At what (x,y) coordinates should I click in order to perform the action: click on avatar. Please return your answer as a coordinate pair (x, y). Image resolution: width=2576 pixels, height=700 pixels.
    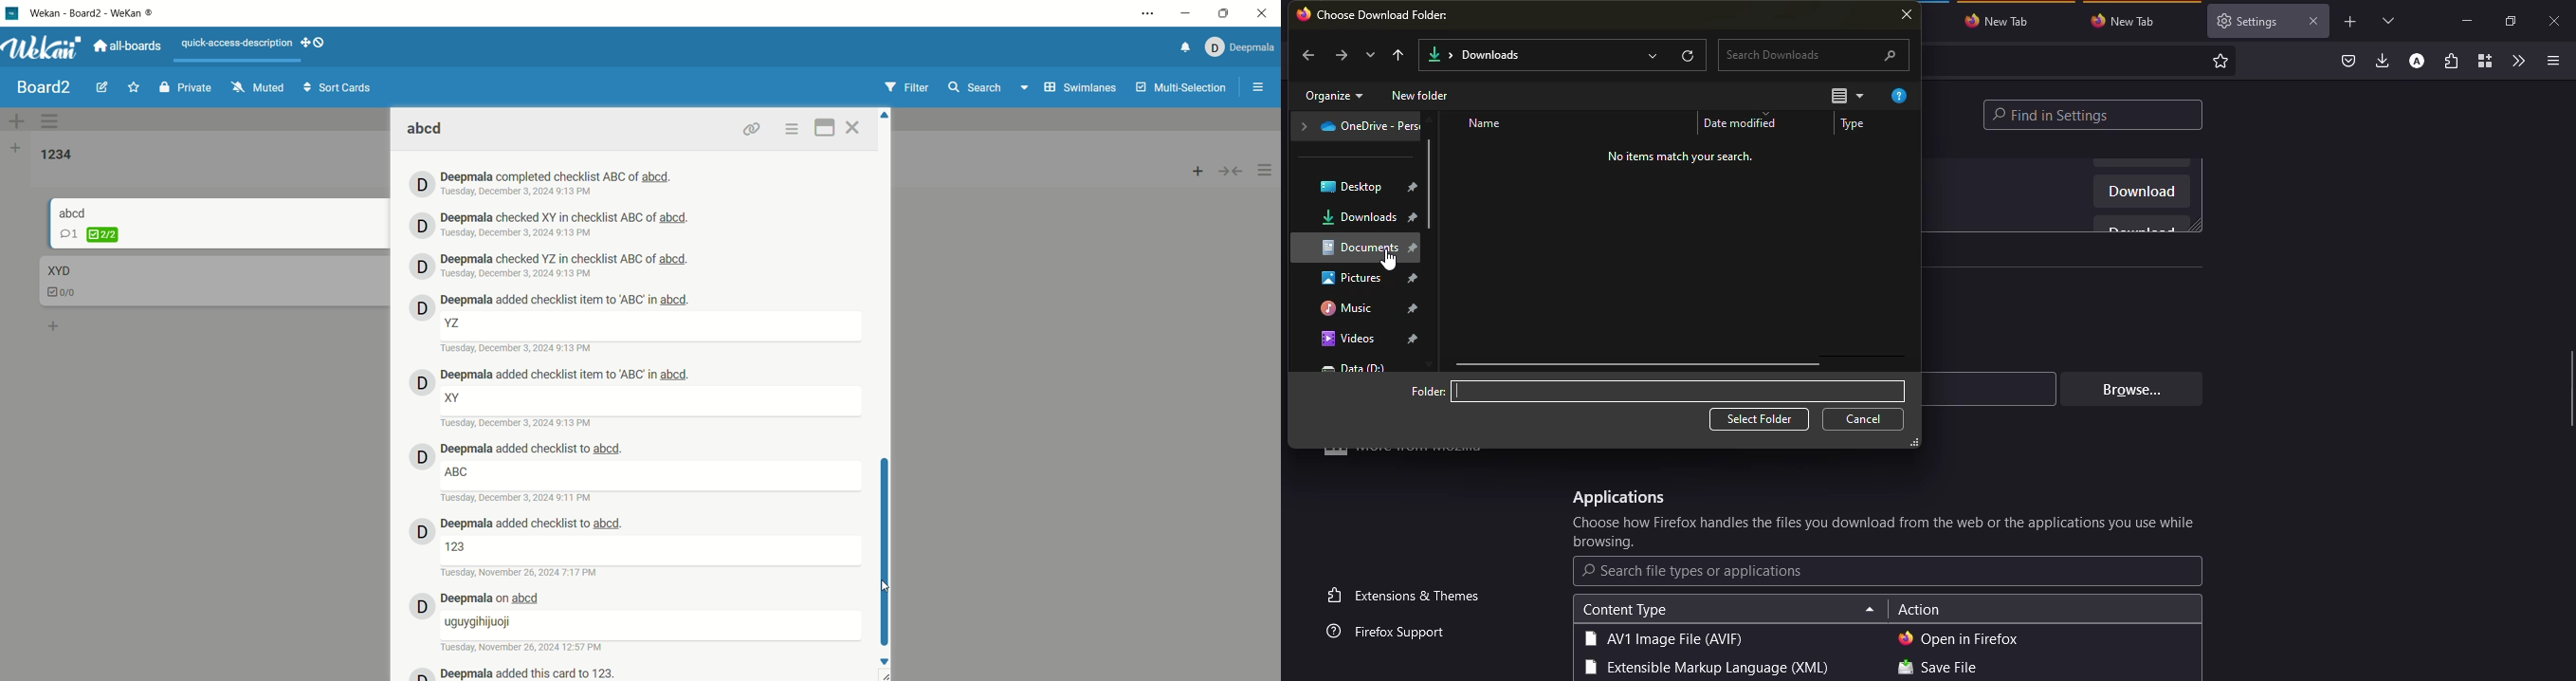
    Looking at the image, I should click on (420, 383).